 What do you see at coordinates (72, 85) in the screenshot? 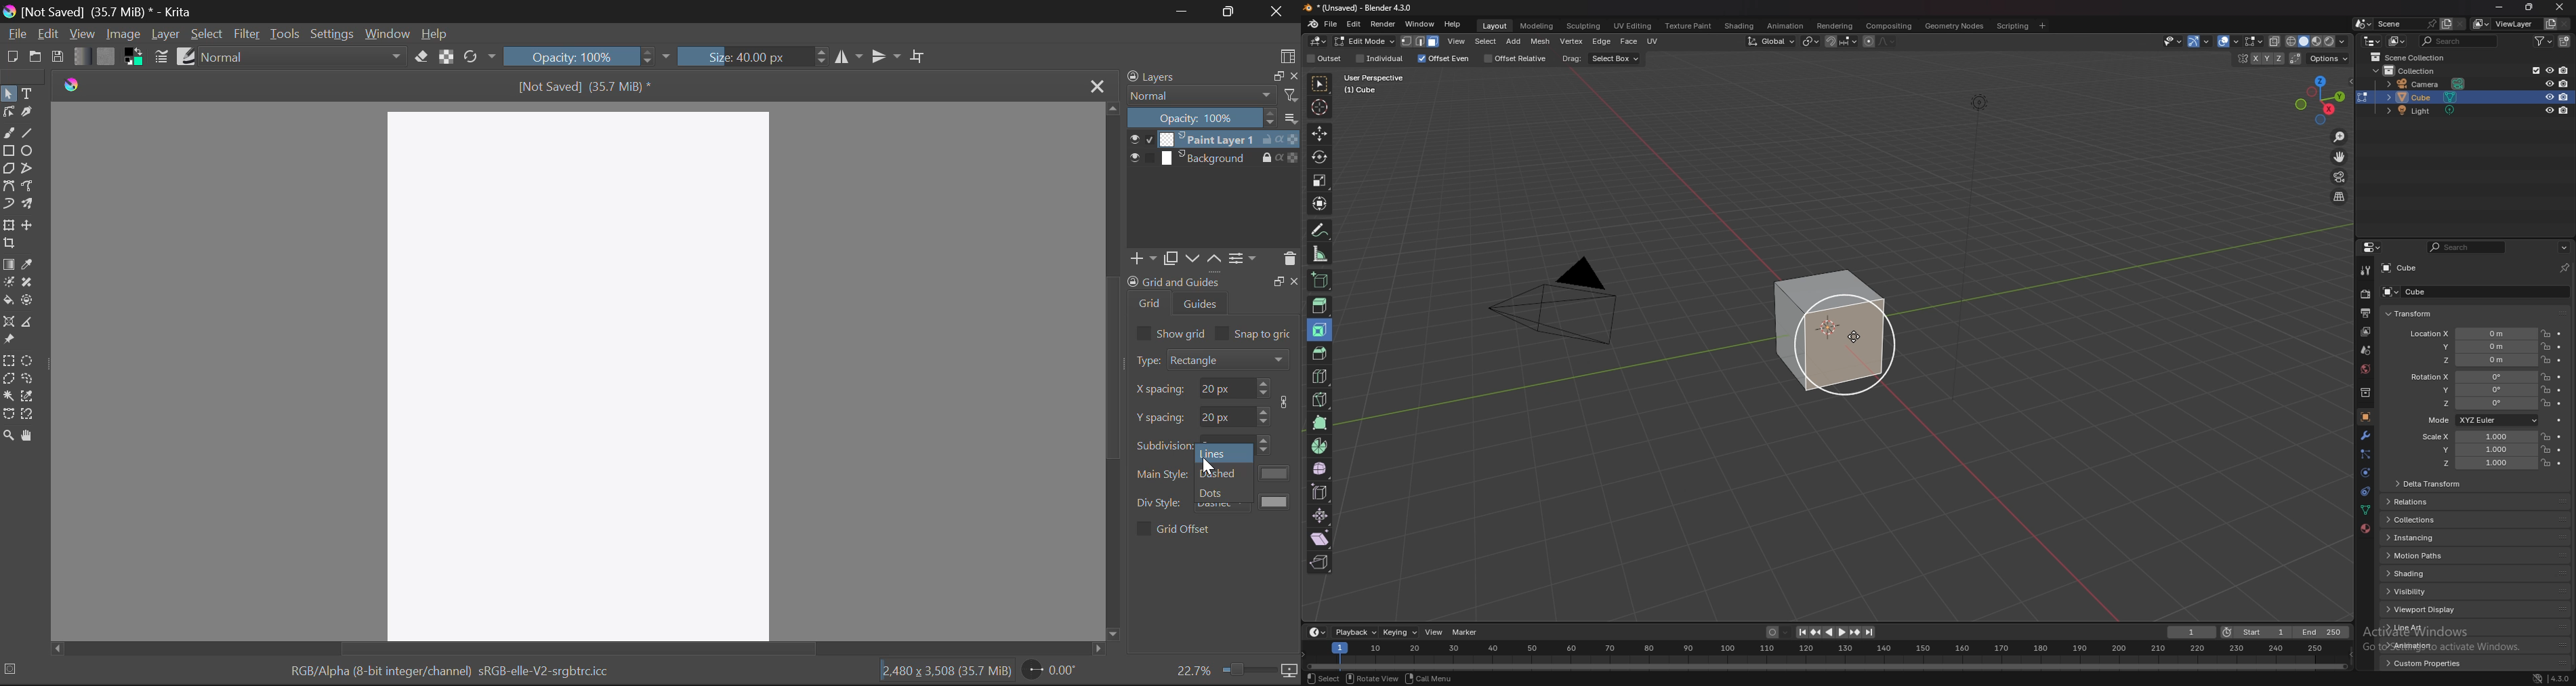
I see `Krita Logo` at bounding box center [72, 85].